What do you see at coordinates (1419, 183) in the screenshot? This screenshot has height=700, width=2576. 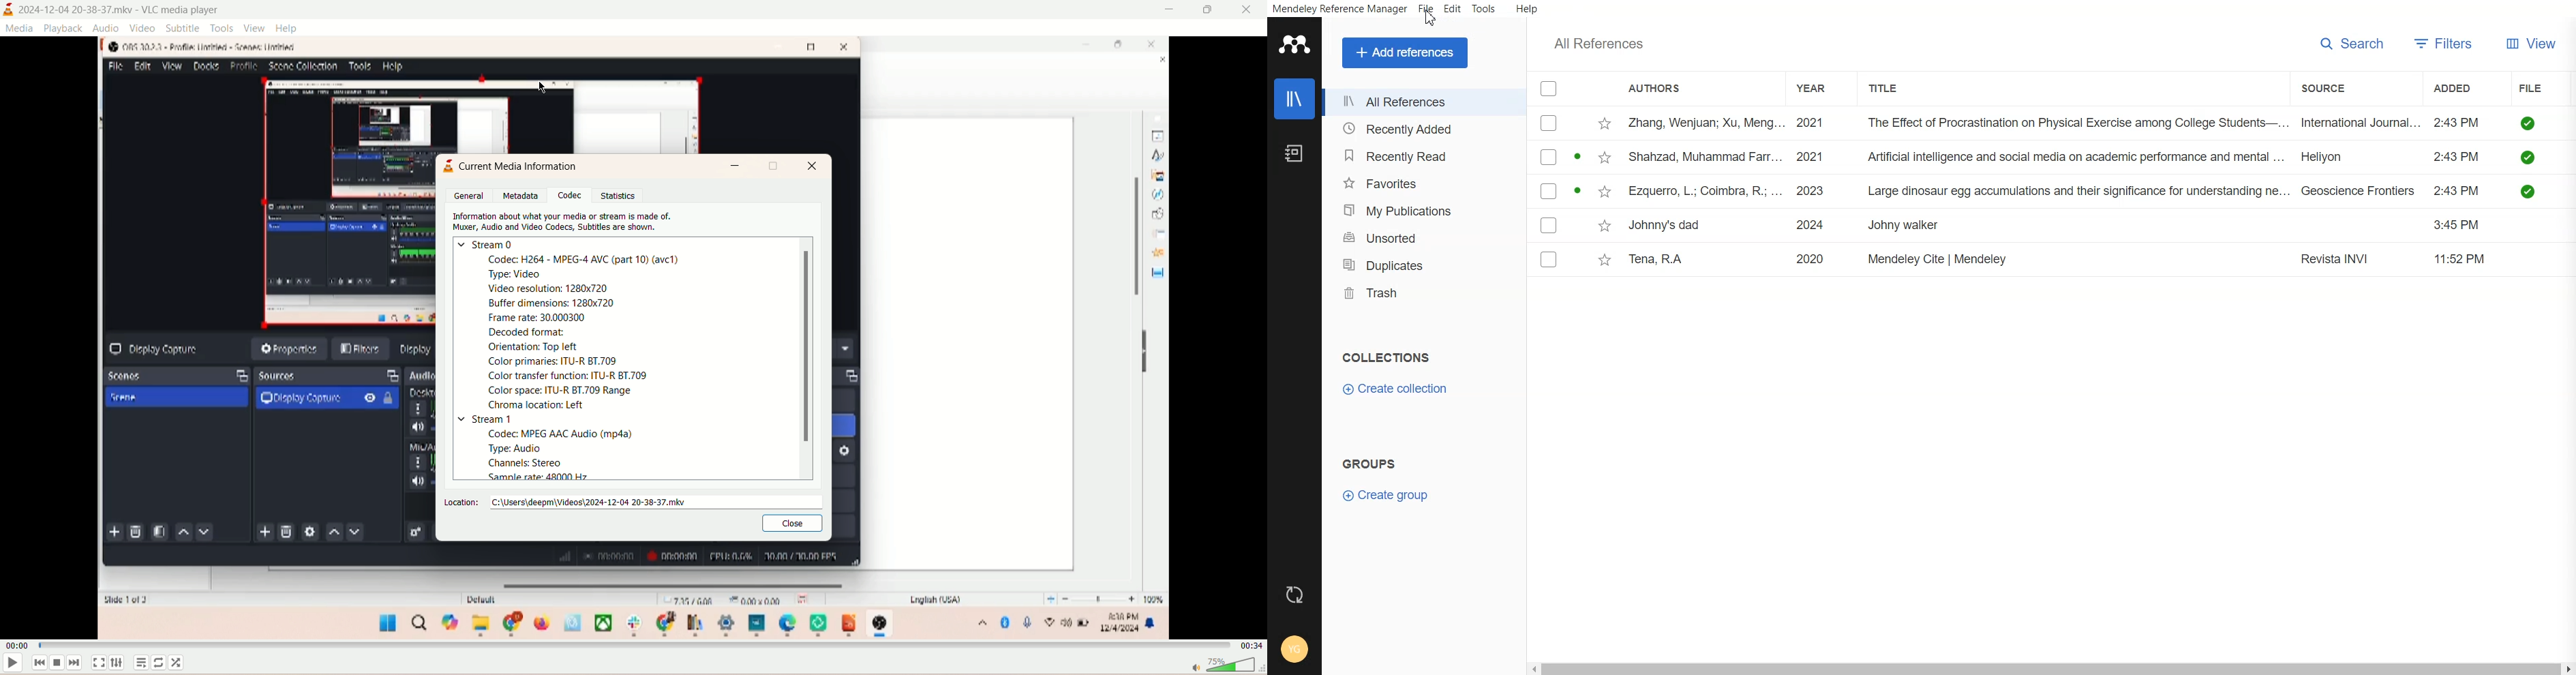 I see `Favorites` at bounding box center [1419, 183].